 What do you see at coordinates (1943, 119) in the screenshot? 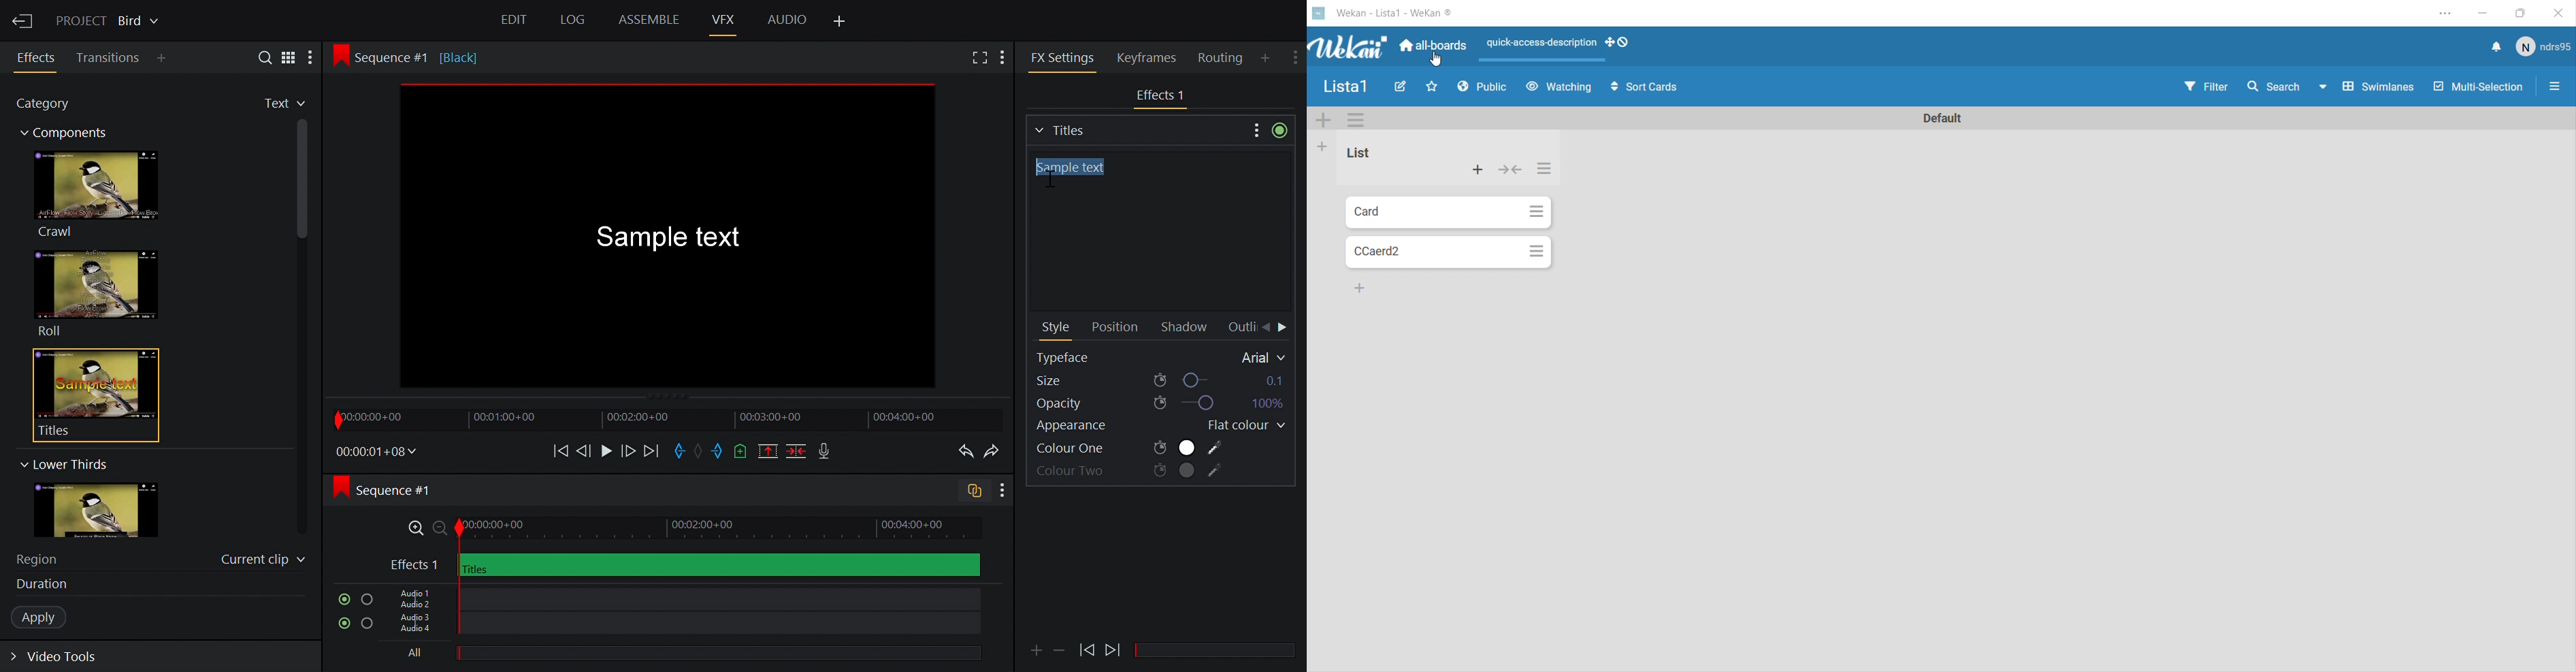
I see `Name` at bounding box center [1943, 119].